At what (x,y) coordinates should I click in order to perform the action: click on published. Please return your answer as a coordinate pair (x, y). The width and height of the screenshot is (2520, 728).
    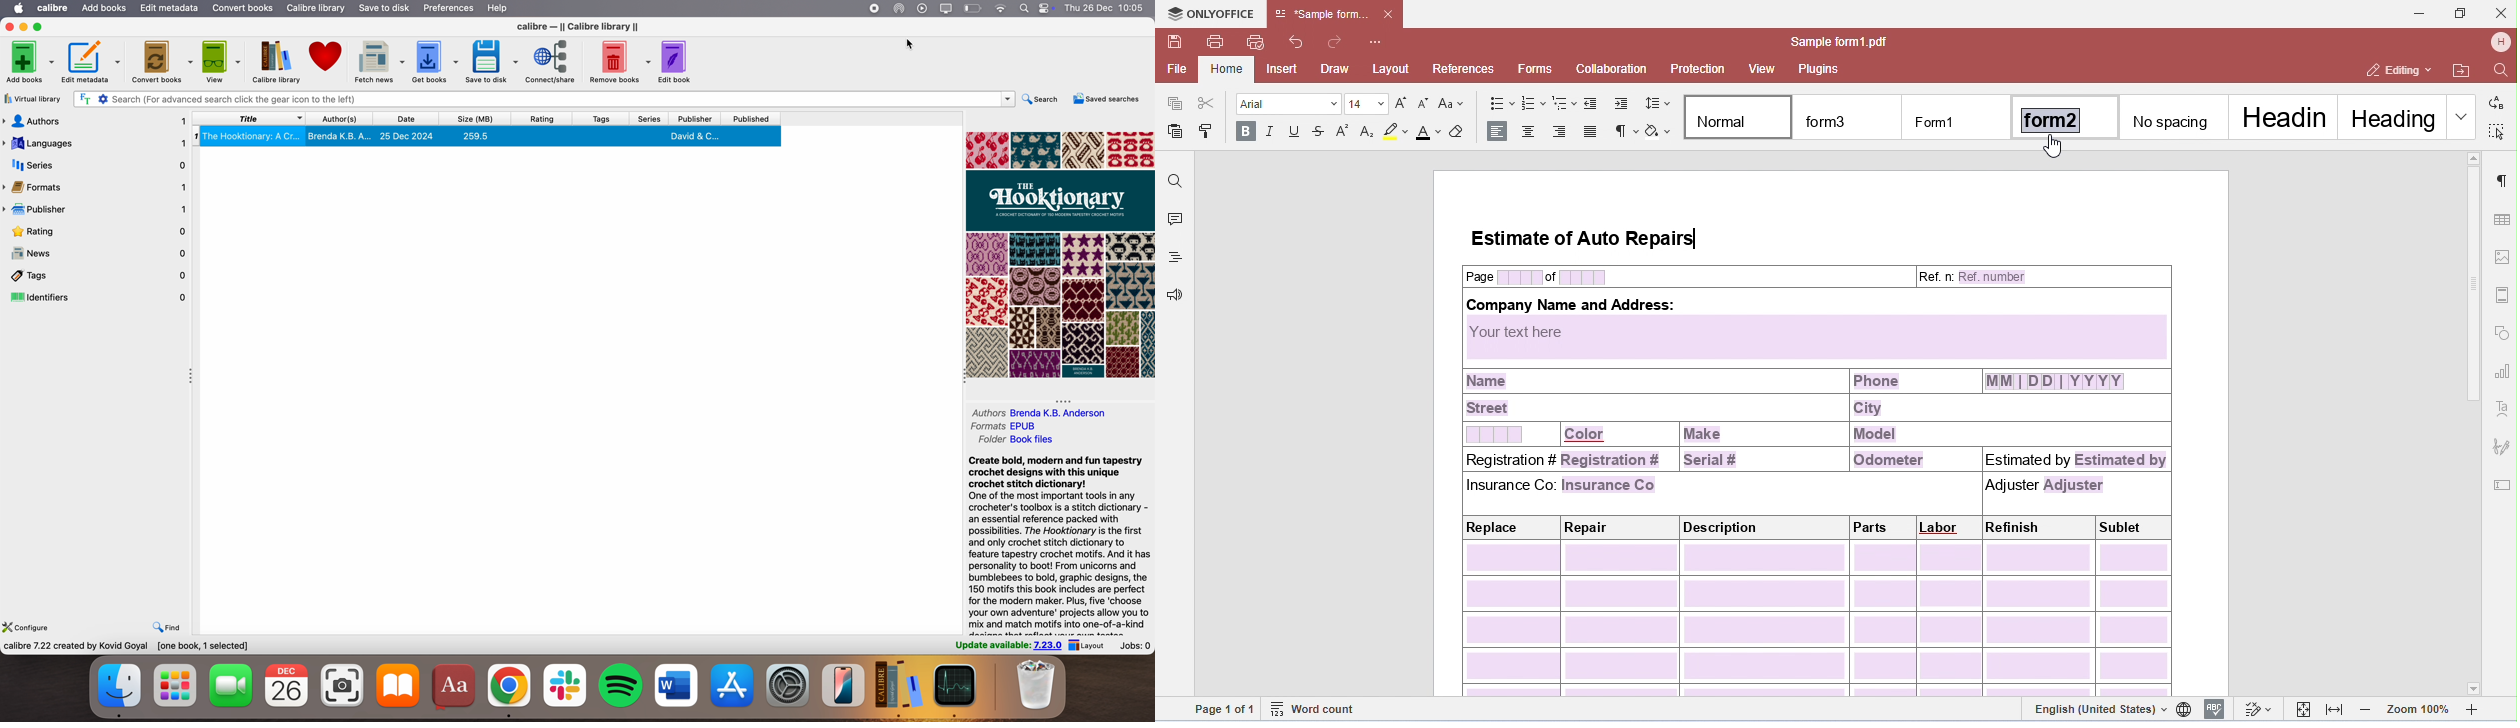
    Looking at the image, I should click on (764, 120).